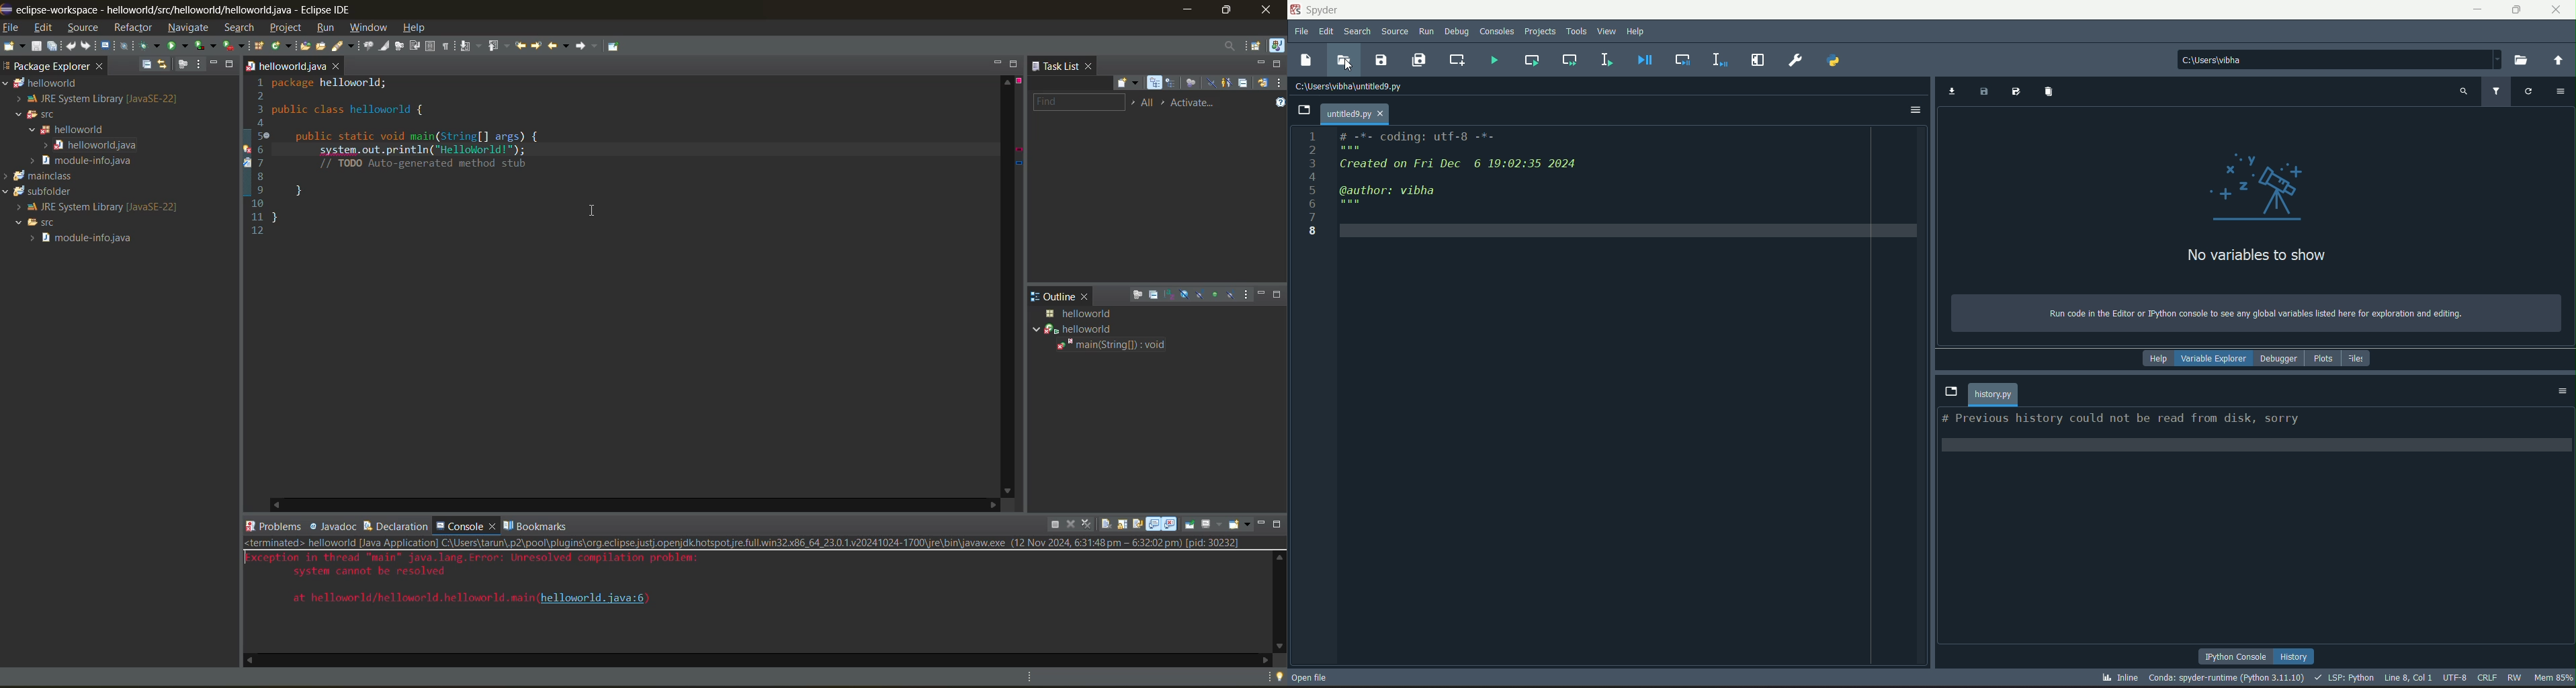  Describe the element at coordinates (2497, 91) in the screenshot. I see `filter variable` at that location.